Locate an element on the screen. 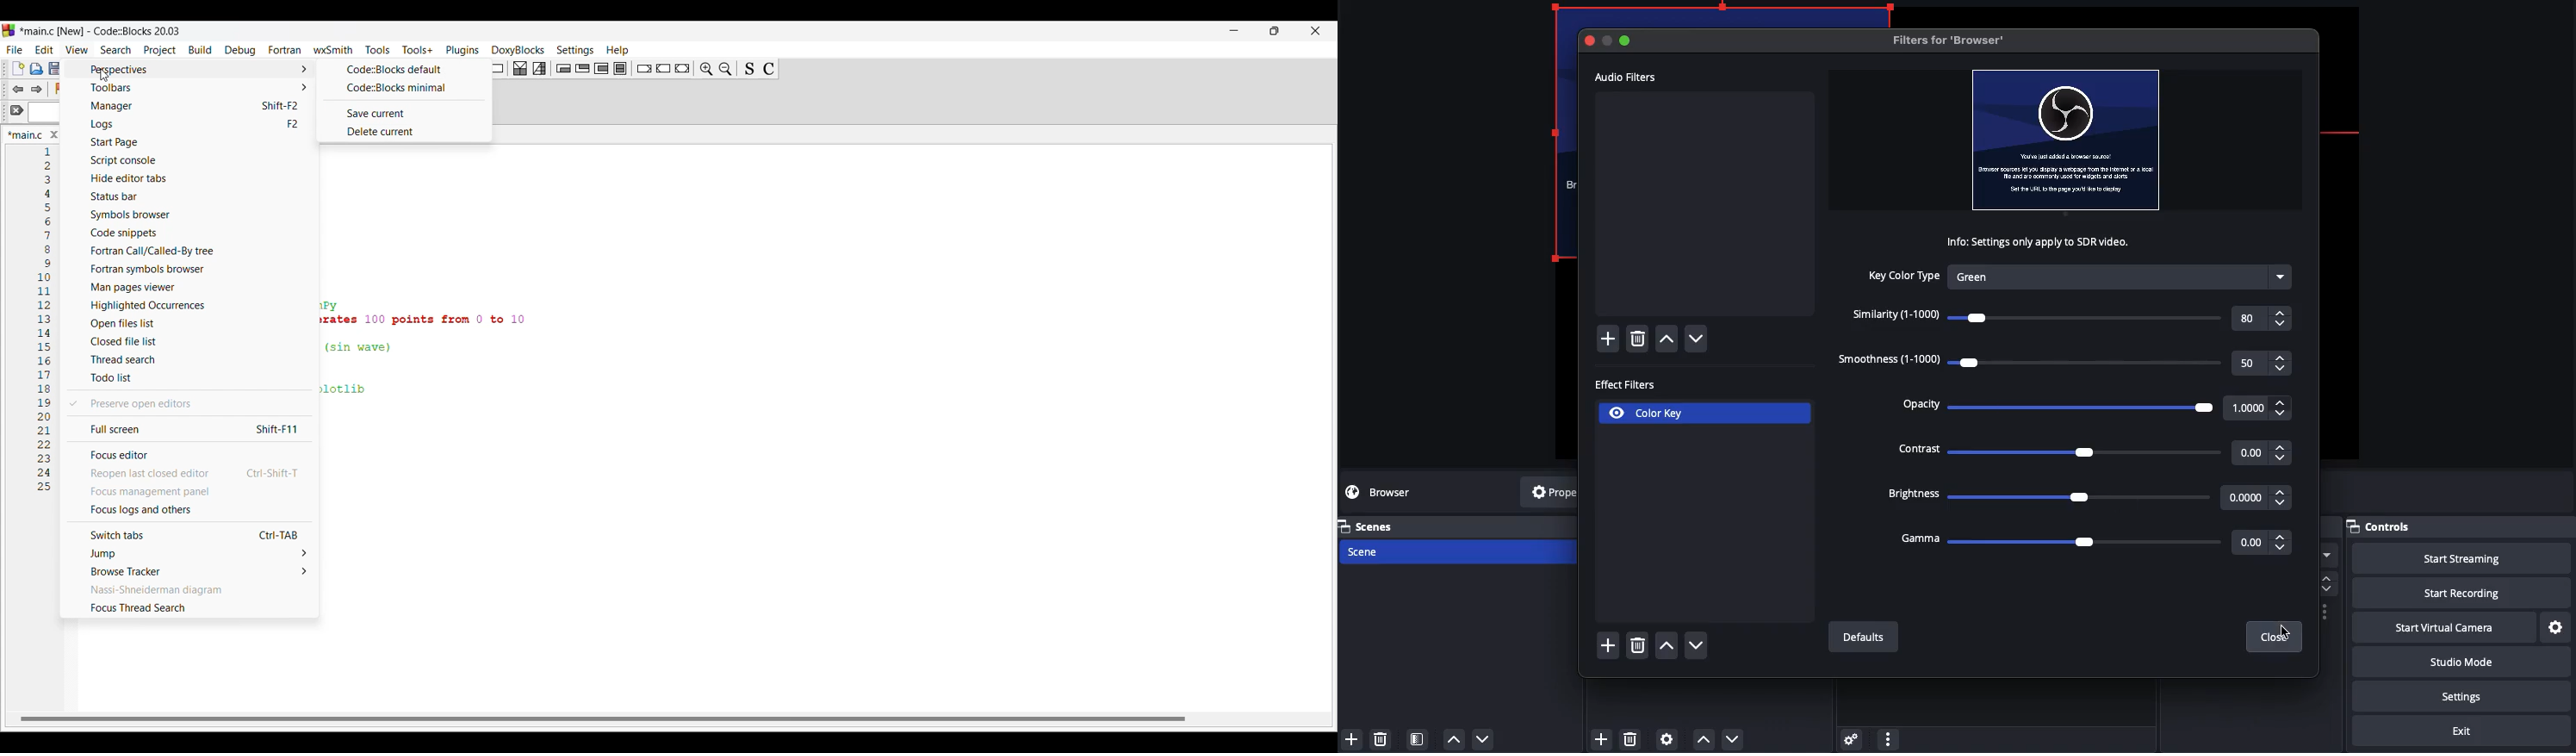  Preserve open editors, current selection is located at coordinates (187, 404).